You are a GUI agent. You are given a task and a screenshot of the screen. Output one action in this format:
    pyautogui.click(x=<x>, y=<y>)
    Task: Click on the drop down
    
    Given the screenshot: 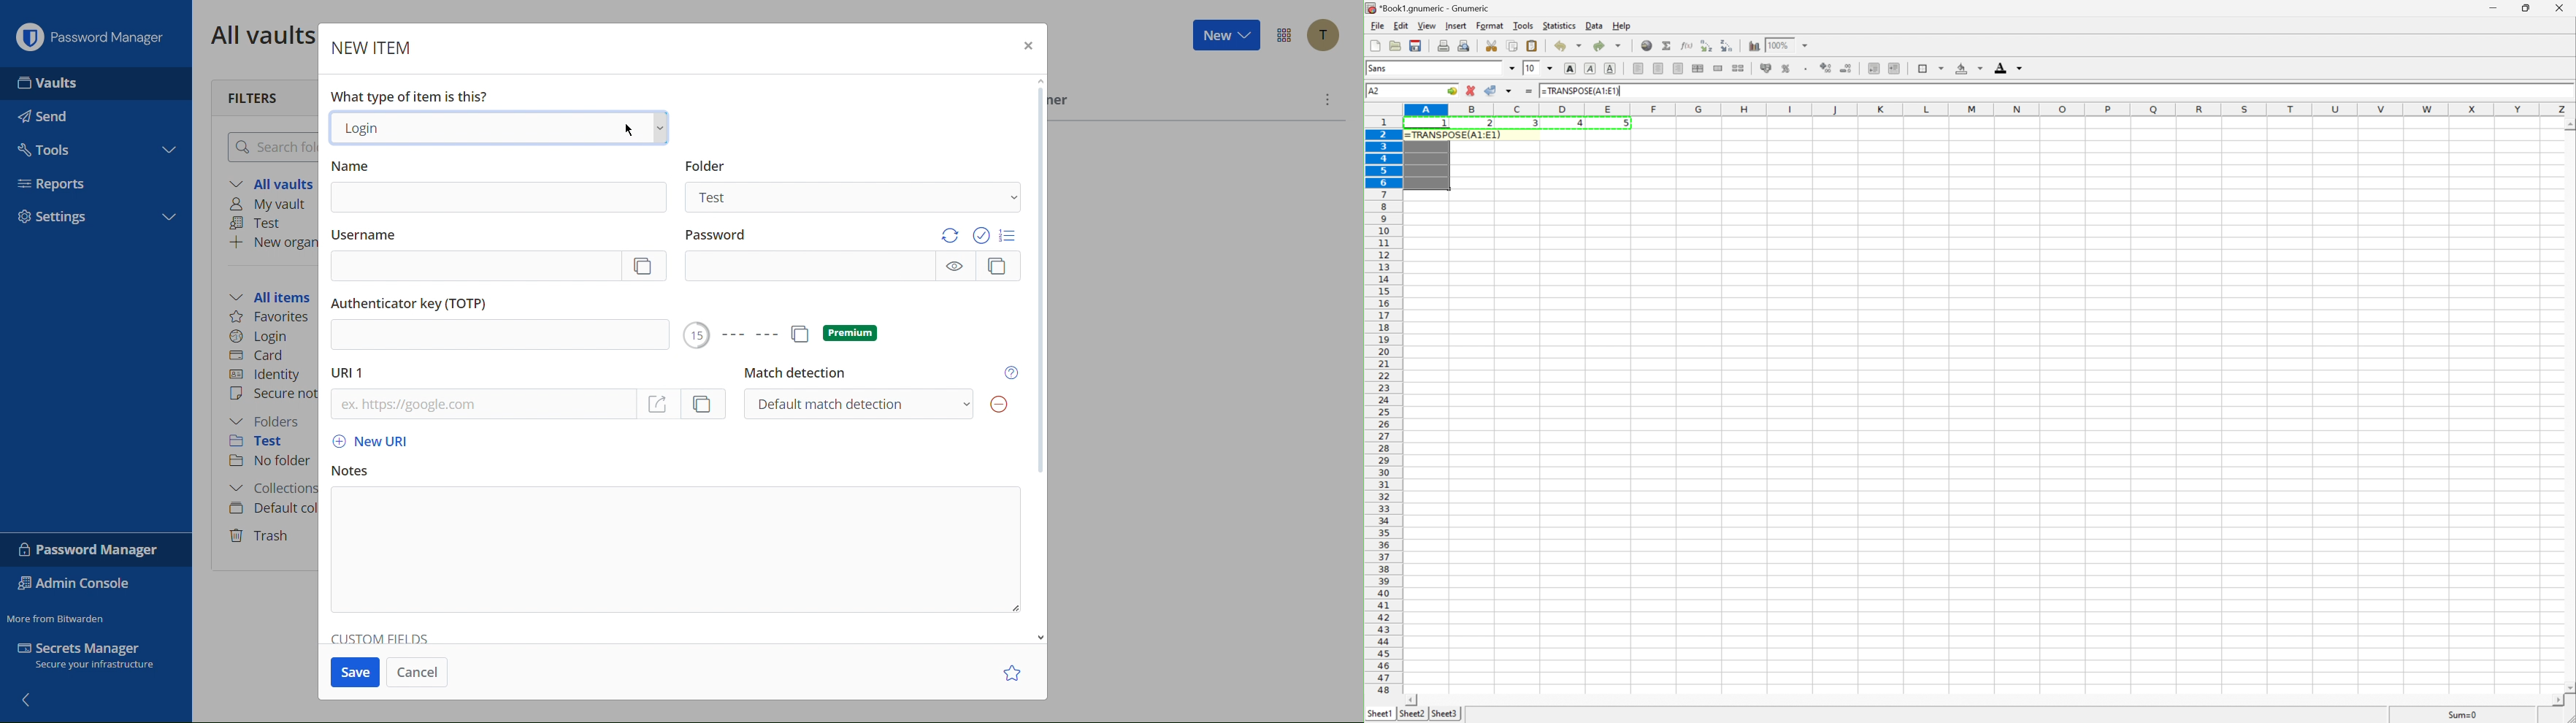 What is the action you would take?
    pyautogui.click(x=1512, y=70)
    